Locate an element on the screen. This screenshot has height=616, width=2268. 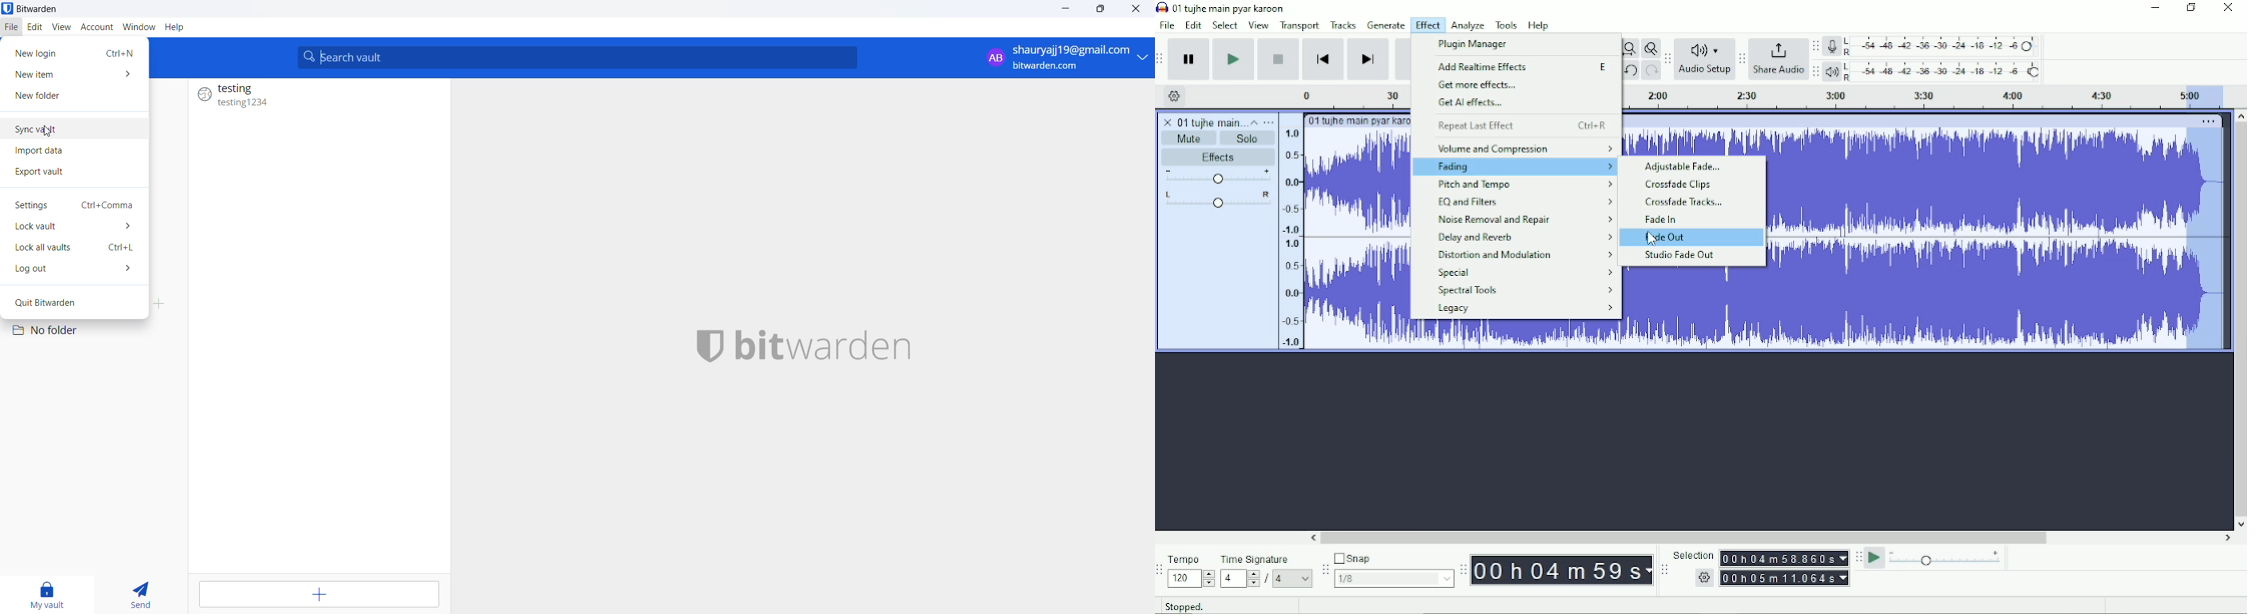
Pause is located at coordinates (1189, 59).